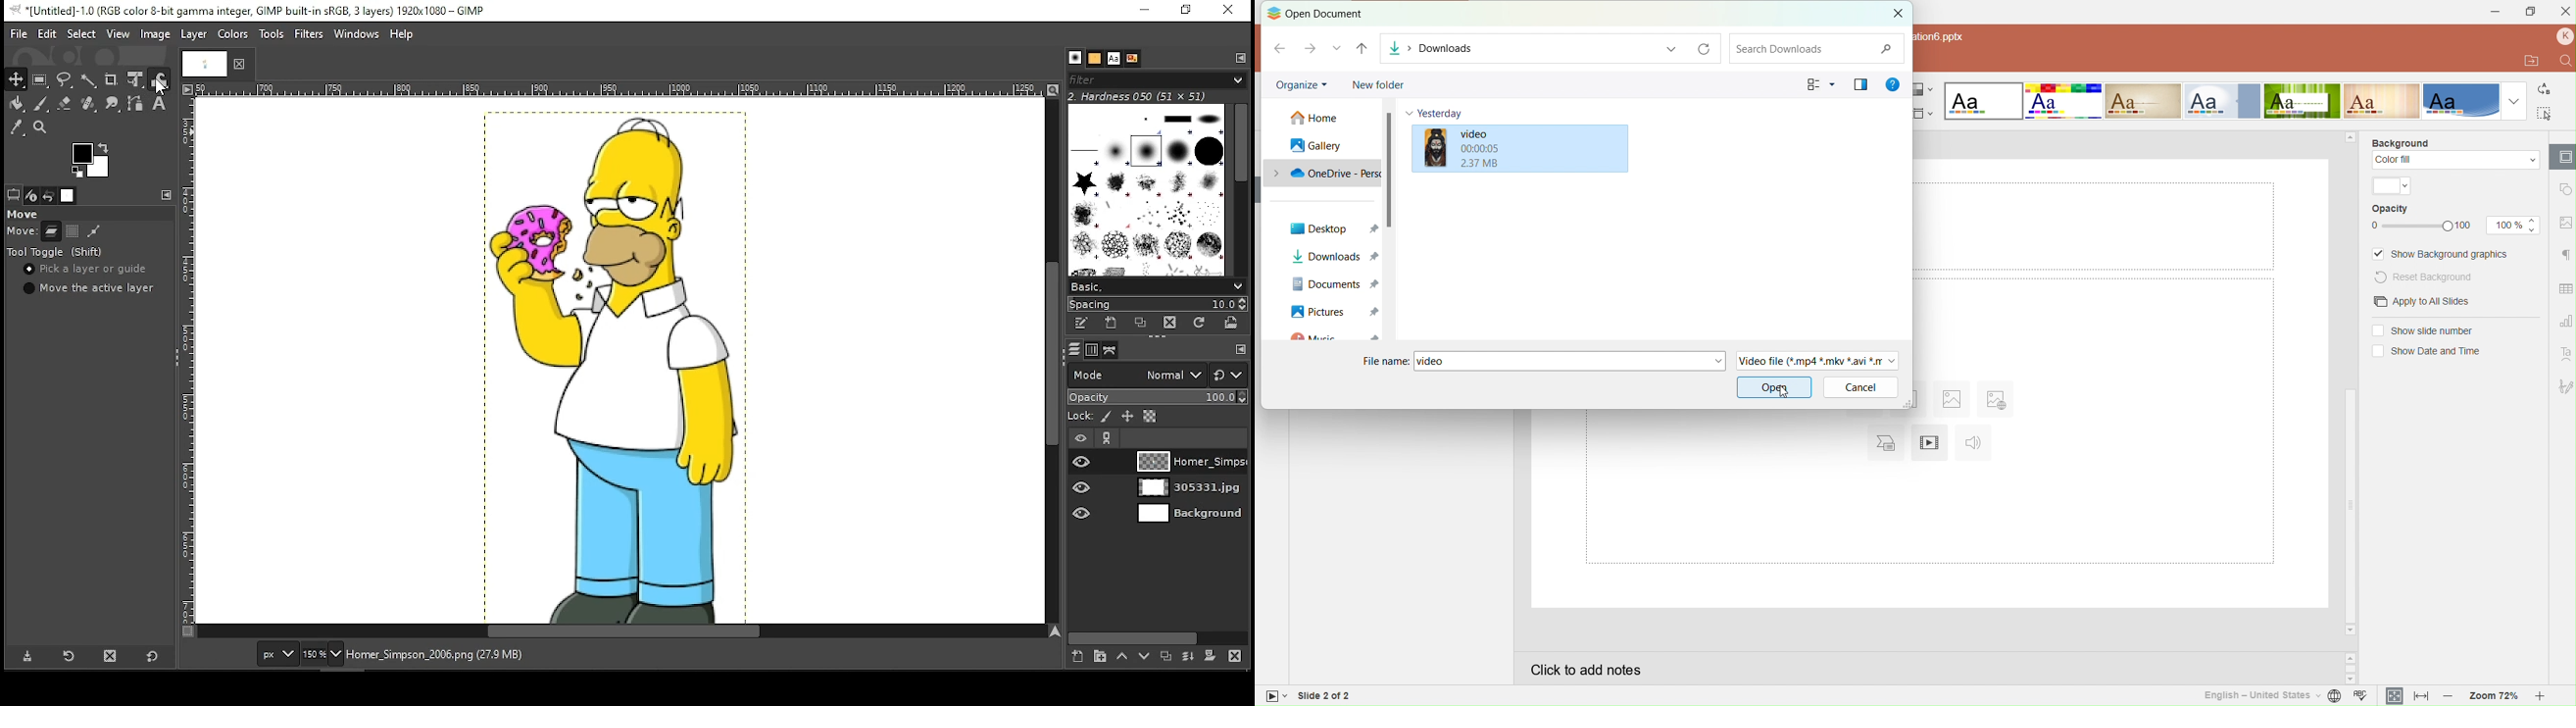  What do you see at coordinates (1331, 257) in the screenshot?
I see `Downloads` at bounding box center [1331, 257].